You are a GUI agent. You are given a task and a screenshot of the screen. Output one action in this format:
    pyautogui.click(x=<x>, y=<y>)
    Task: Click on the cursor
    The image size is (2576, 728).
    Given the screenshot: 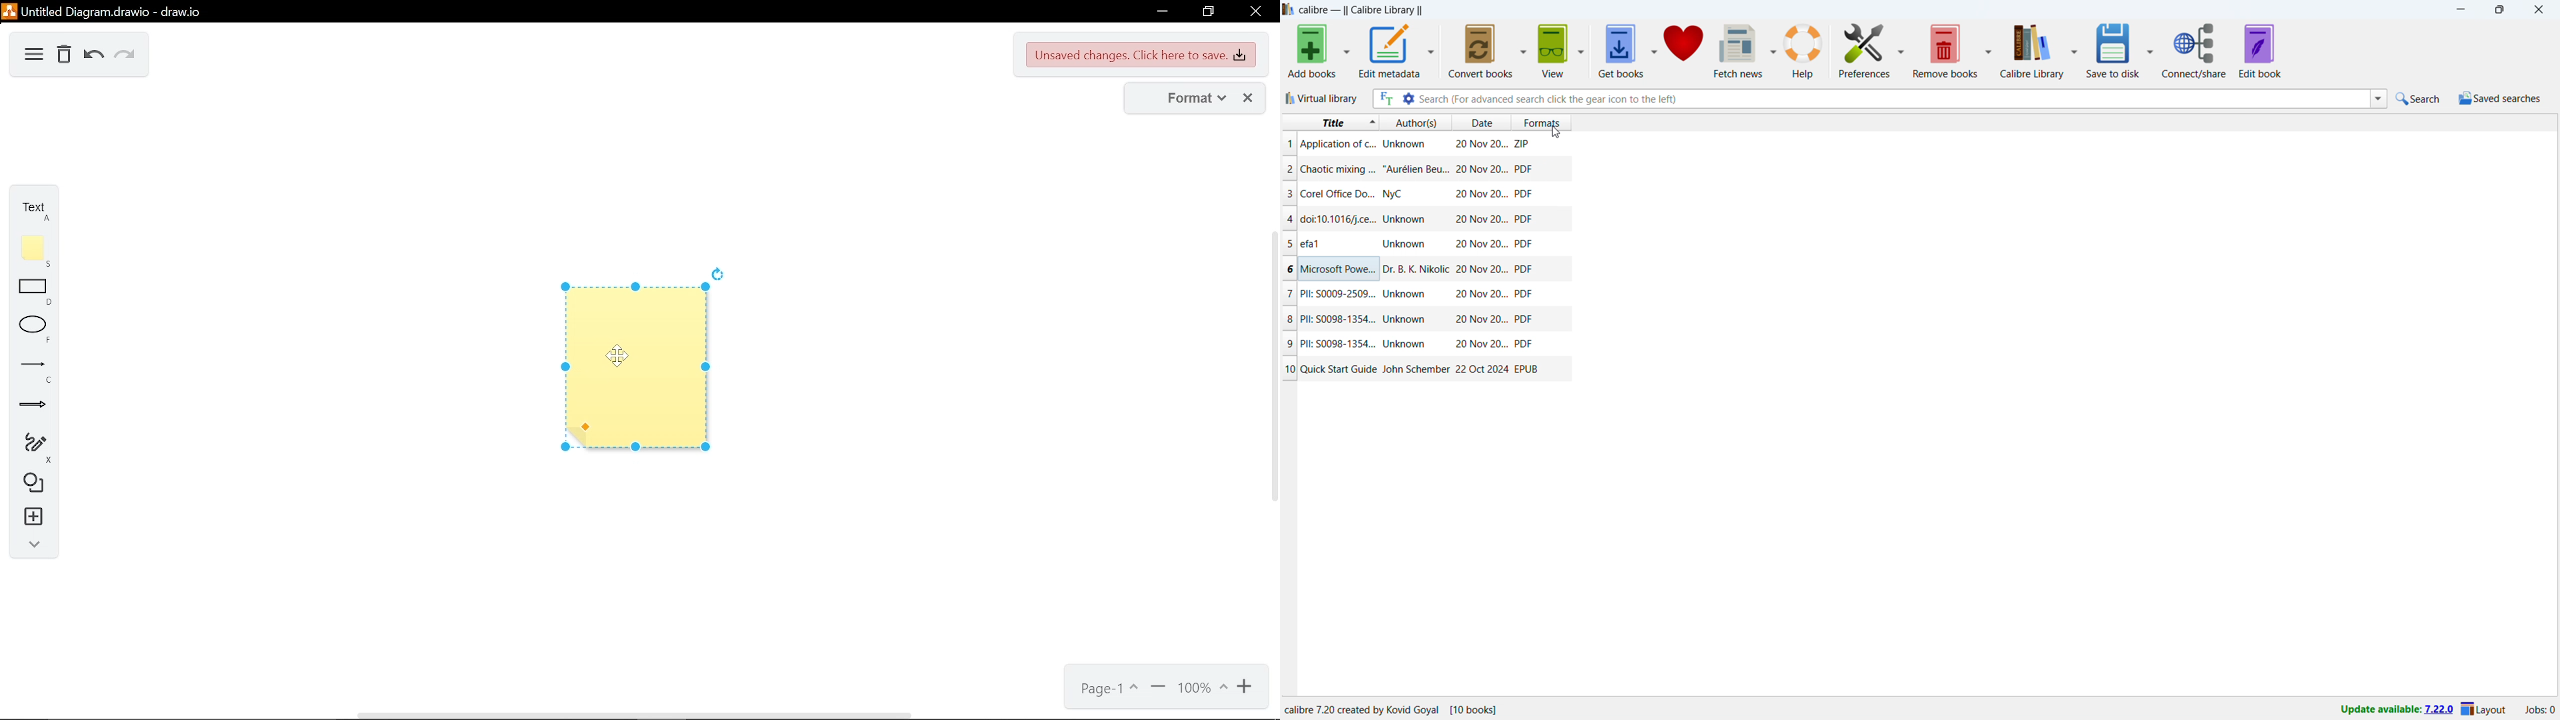 What is the action you would take?
    pyautogui.click(x=1555, y=132)
    